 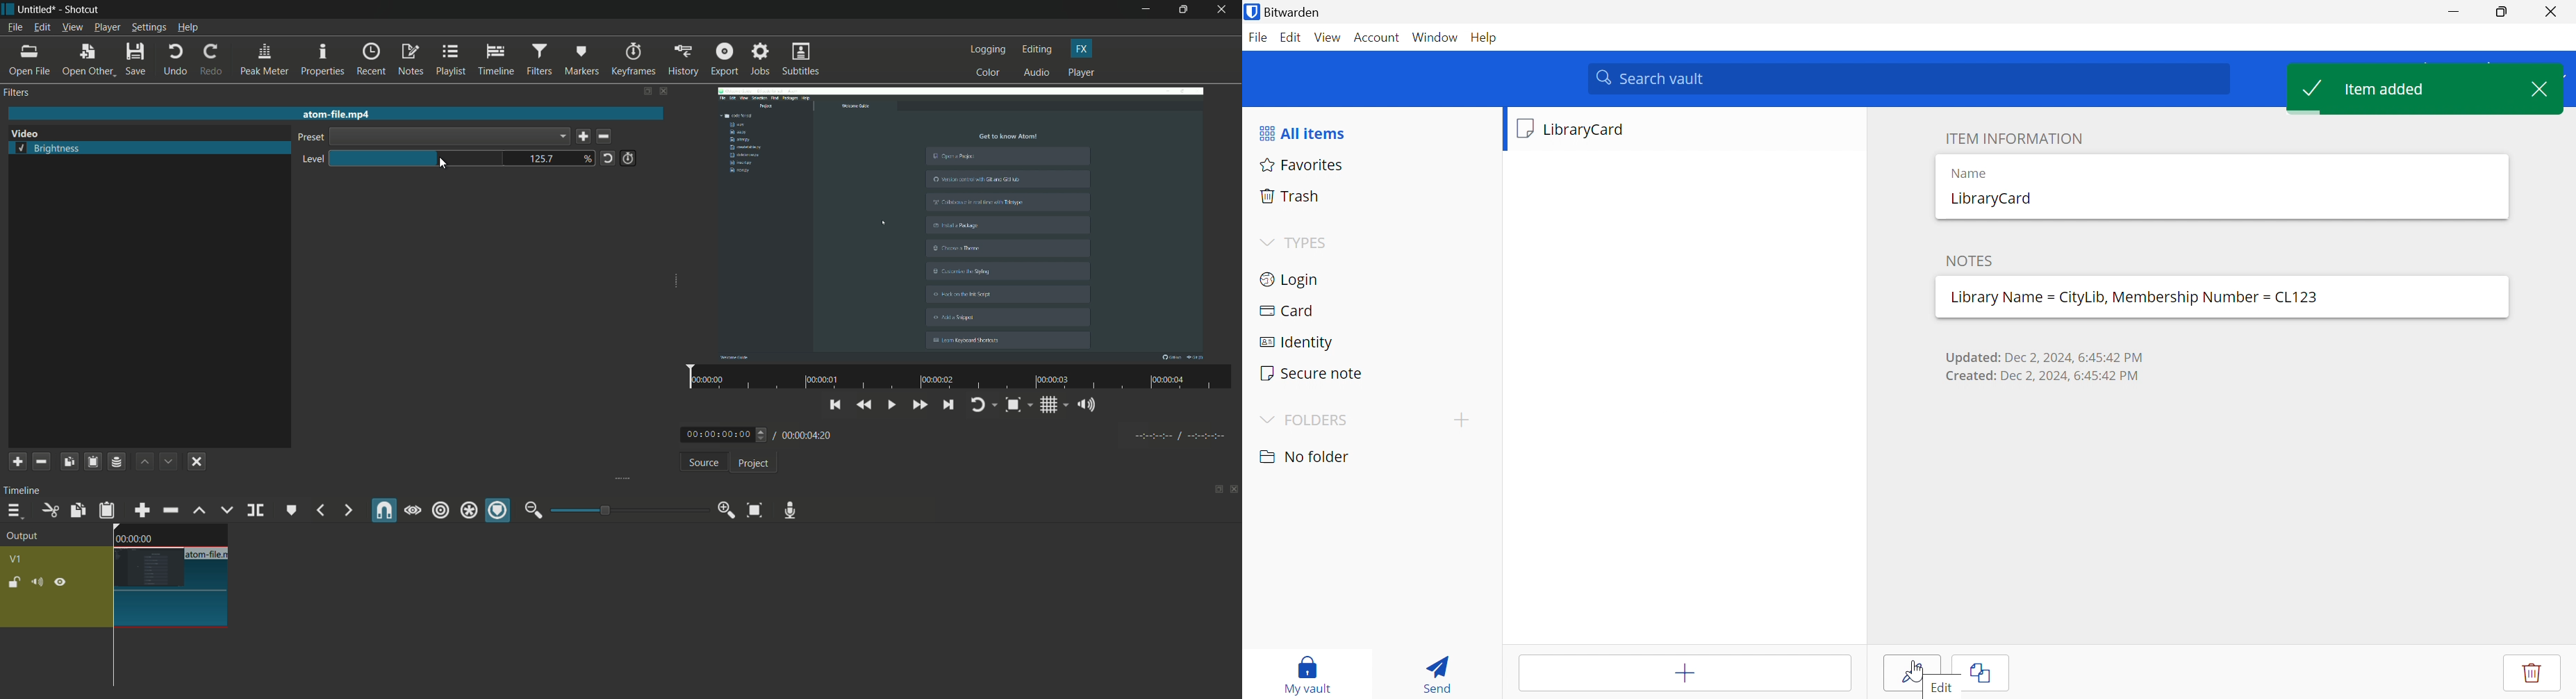 I want to click on Clone, so click(x=1982, y=671).